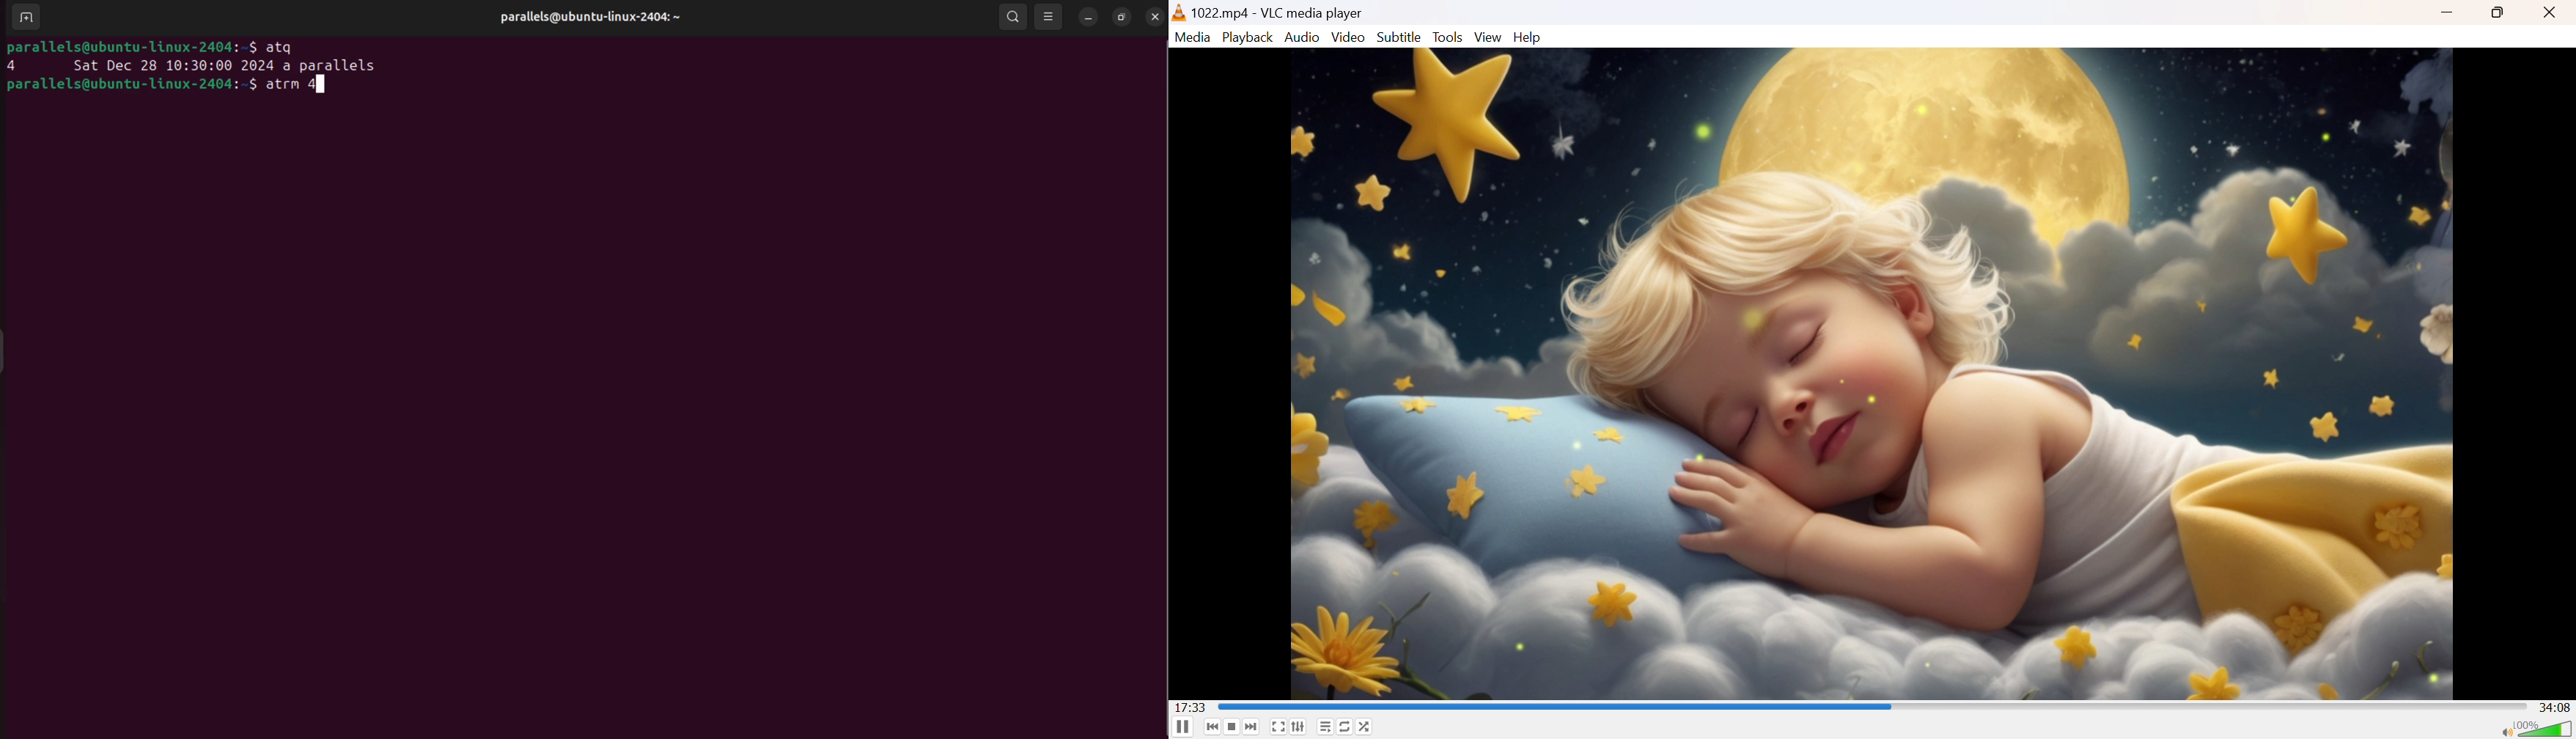 The height and width of the screenshot is (756, 2576). What do you see at coordinates (1325, 727) in the screenshot?
I see `Toggle playlist` at bounding box center [1325, 727].